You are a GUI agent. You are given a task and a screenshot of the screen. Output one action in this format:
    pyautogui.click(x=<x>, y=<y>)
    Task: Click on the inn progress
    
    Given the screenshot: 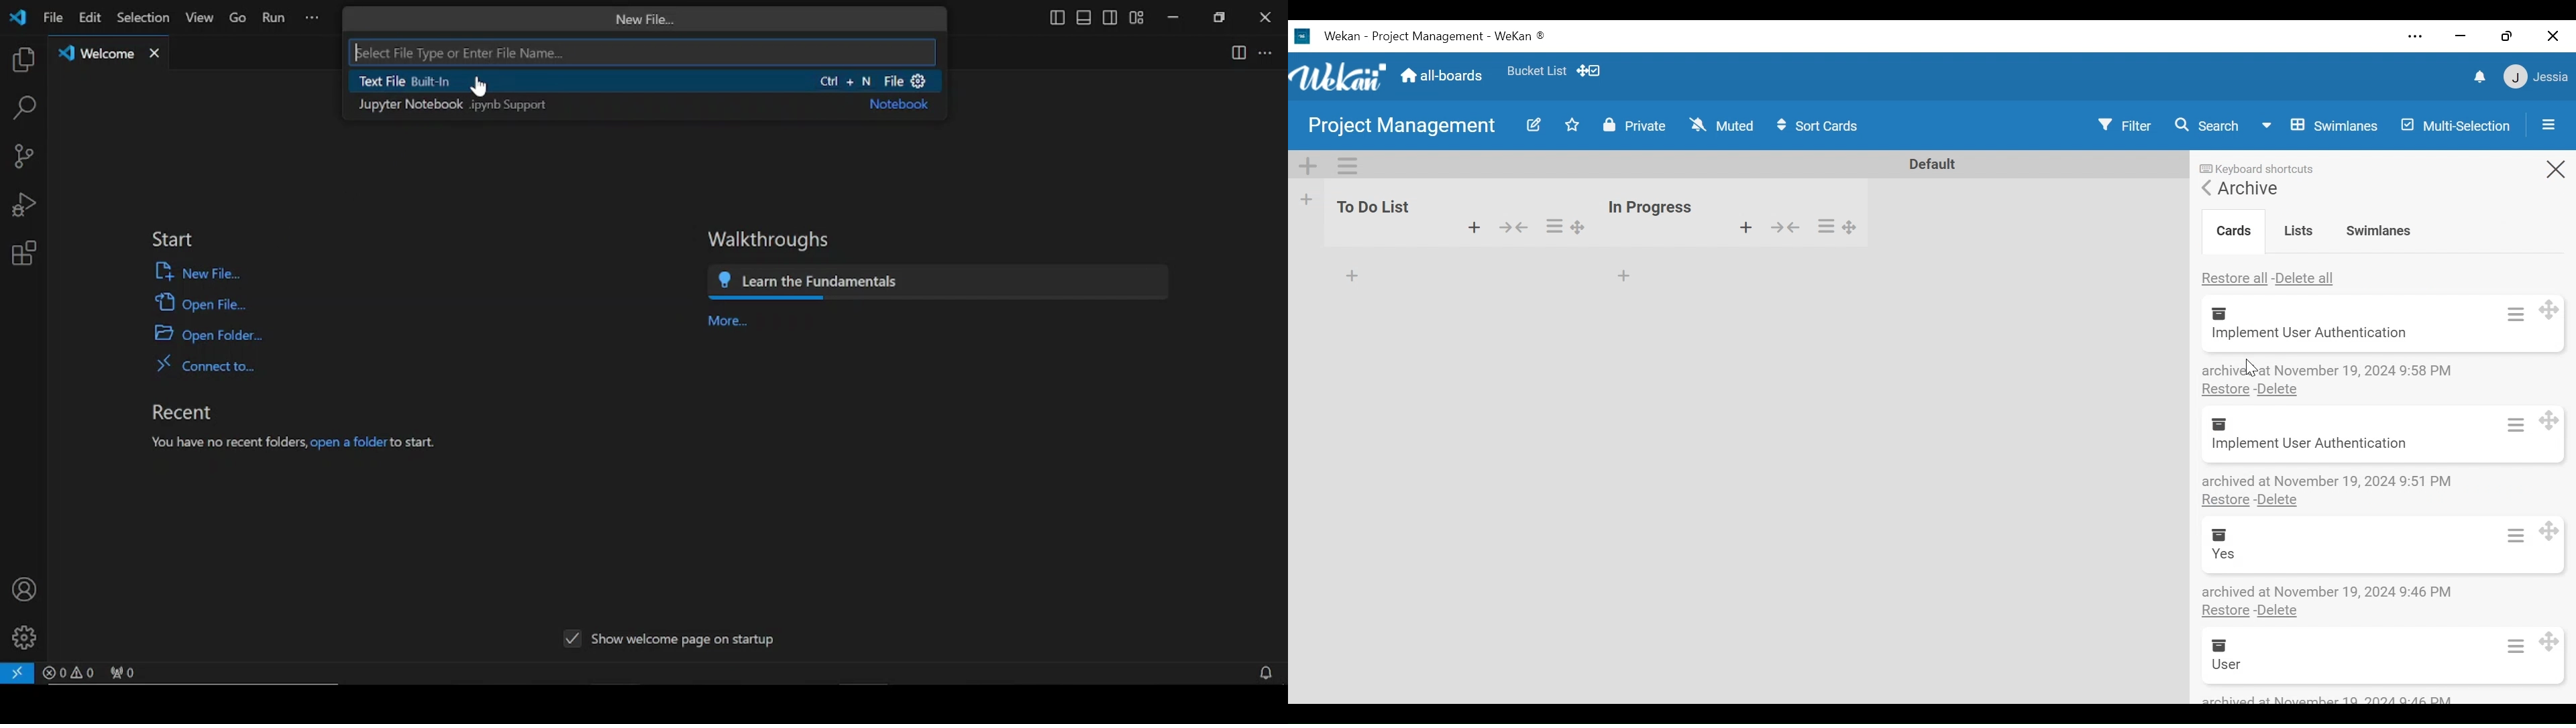 What is the action you would take?
    pyautogui.click(x=1651, y=202)
    